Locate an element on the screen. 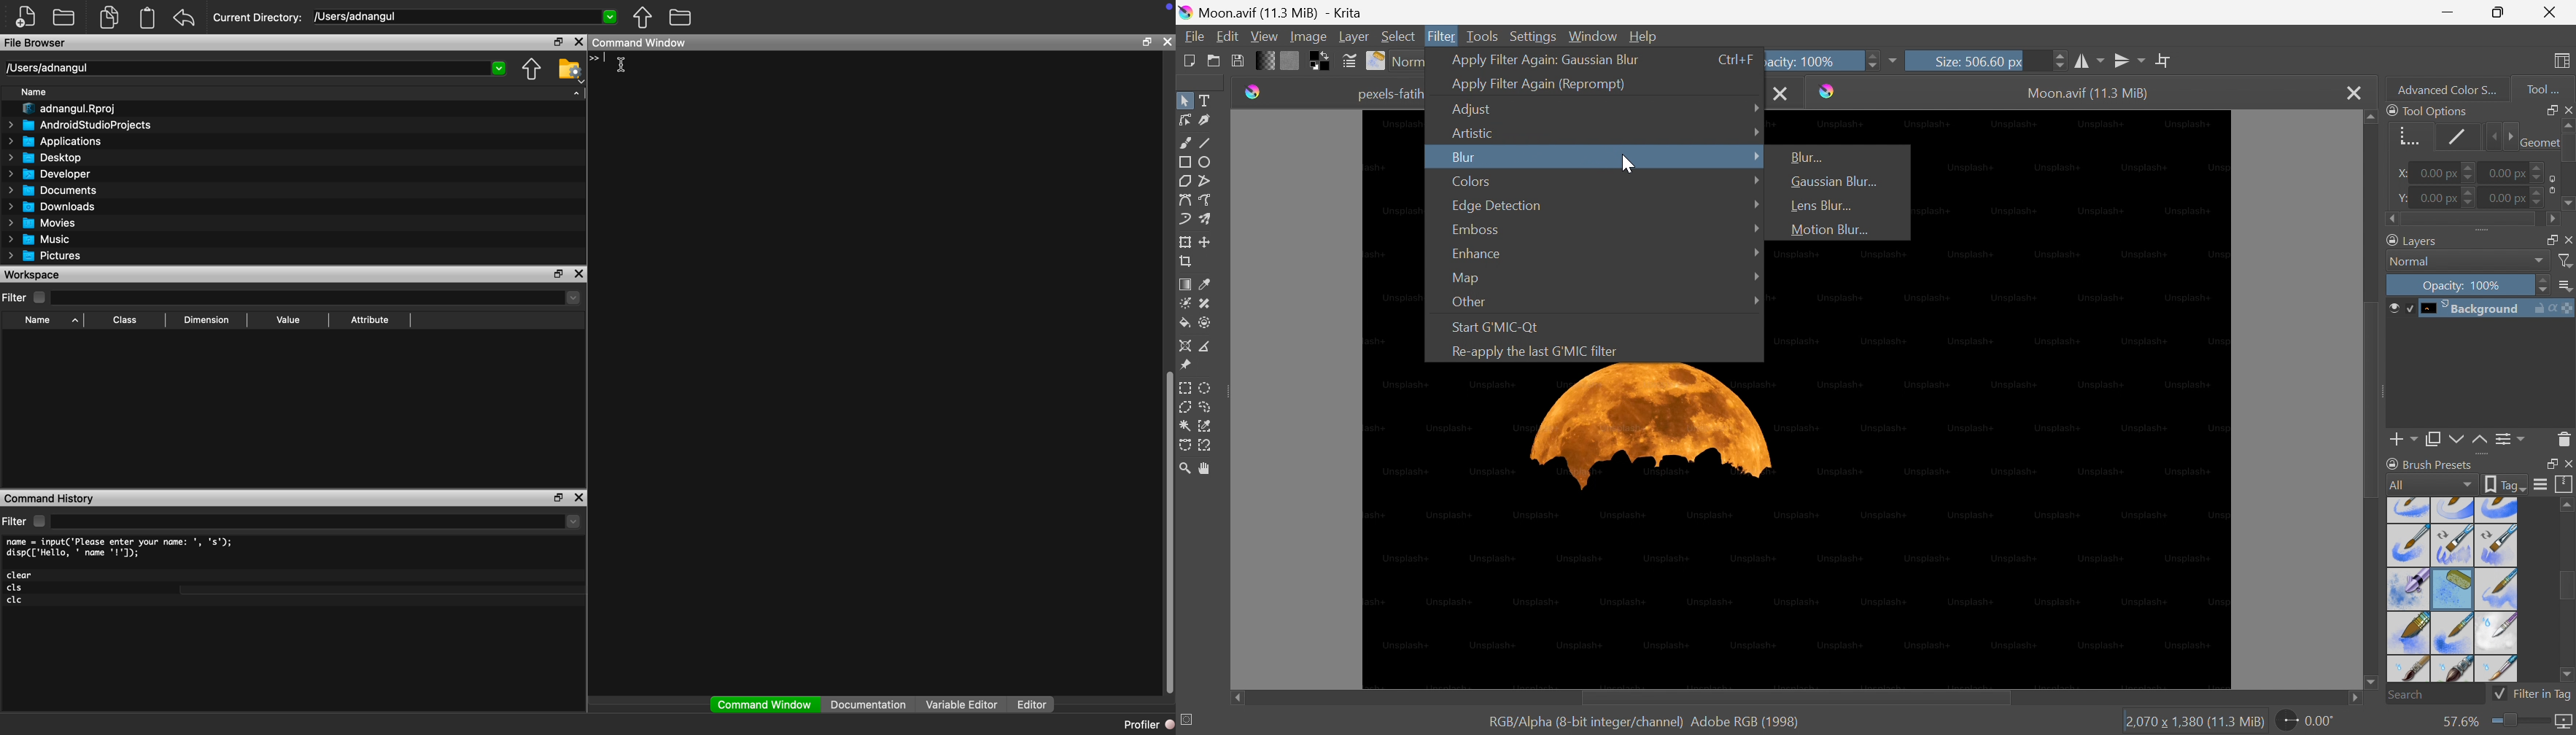 This screenshot has height=756, width=2576. Close is located at coordinates (2567, 464).